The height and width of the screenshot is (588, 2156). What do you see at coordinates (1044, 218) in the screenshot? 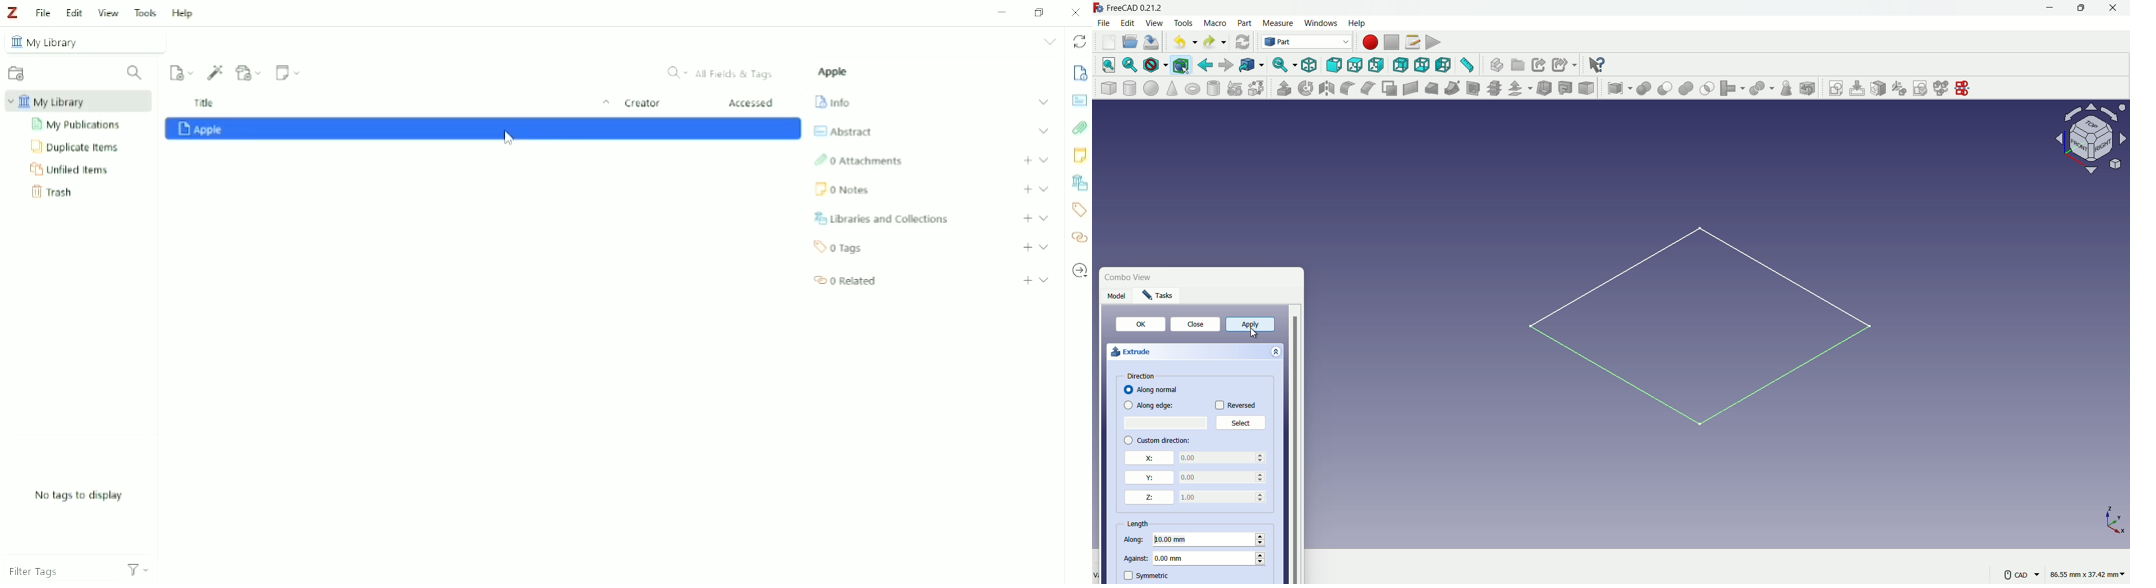
I see `Expand section` at bounding box center [1044, 218].